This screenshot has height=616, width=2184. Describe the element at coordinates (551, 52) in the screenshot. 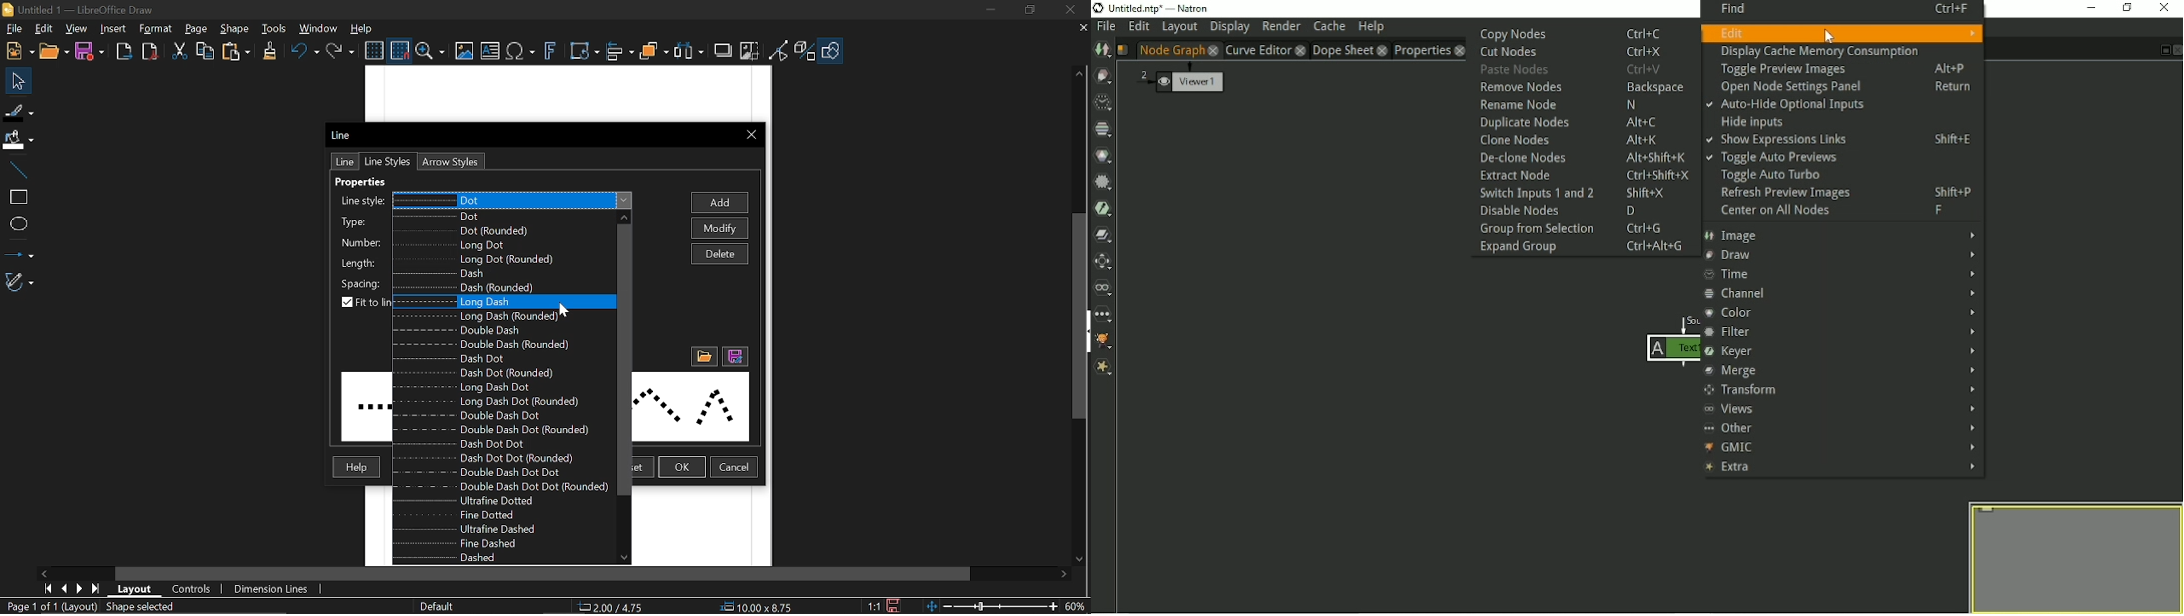

I see `Insert fontwork` at that location.